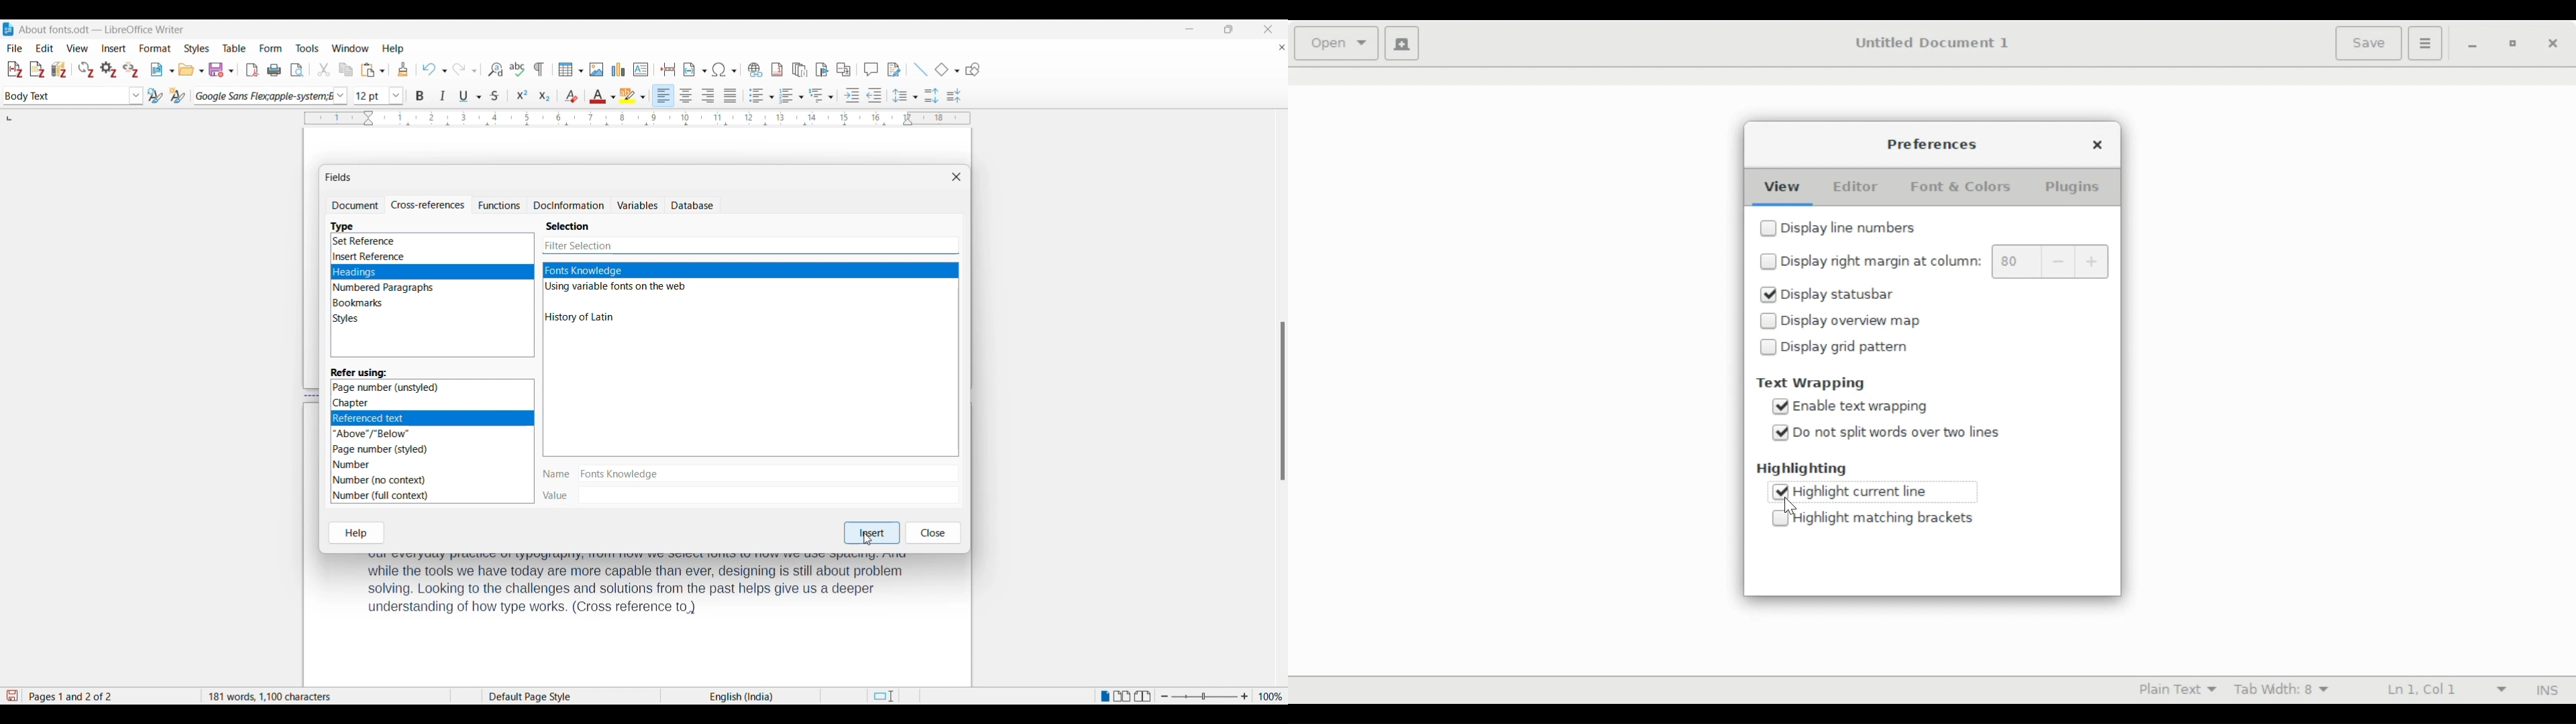  What do you see at coordinates (776, 70) in the screenshot?
I see `Insert footnote` at bounding box center [776, 70].